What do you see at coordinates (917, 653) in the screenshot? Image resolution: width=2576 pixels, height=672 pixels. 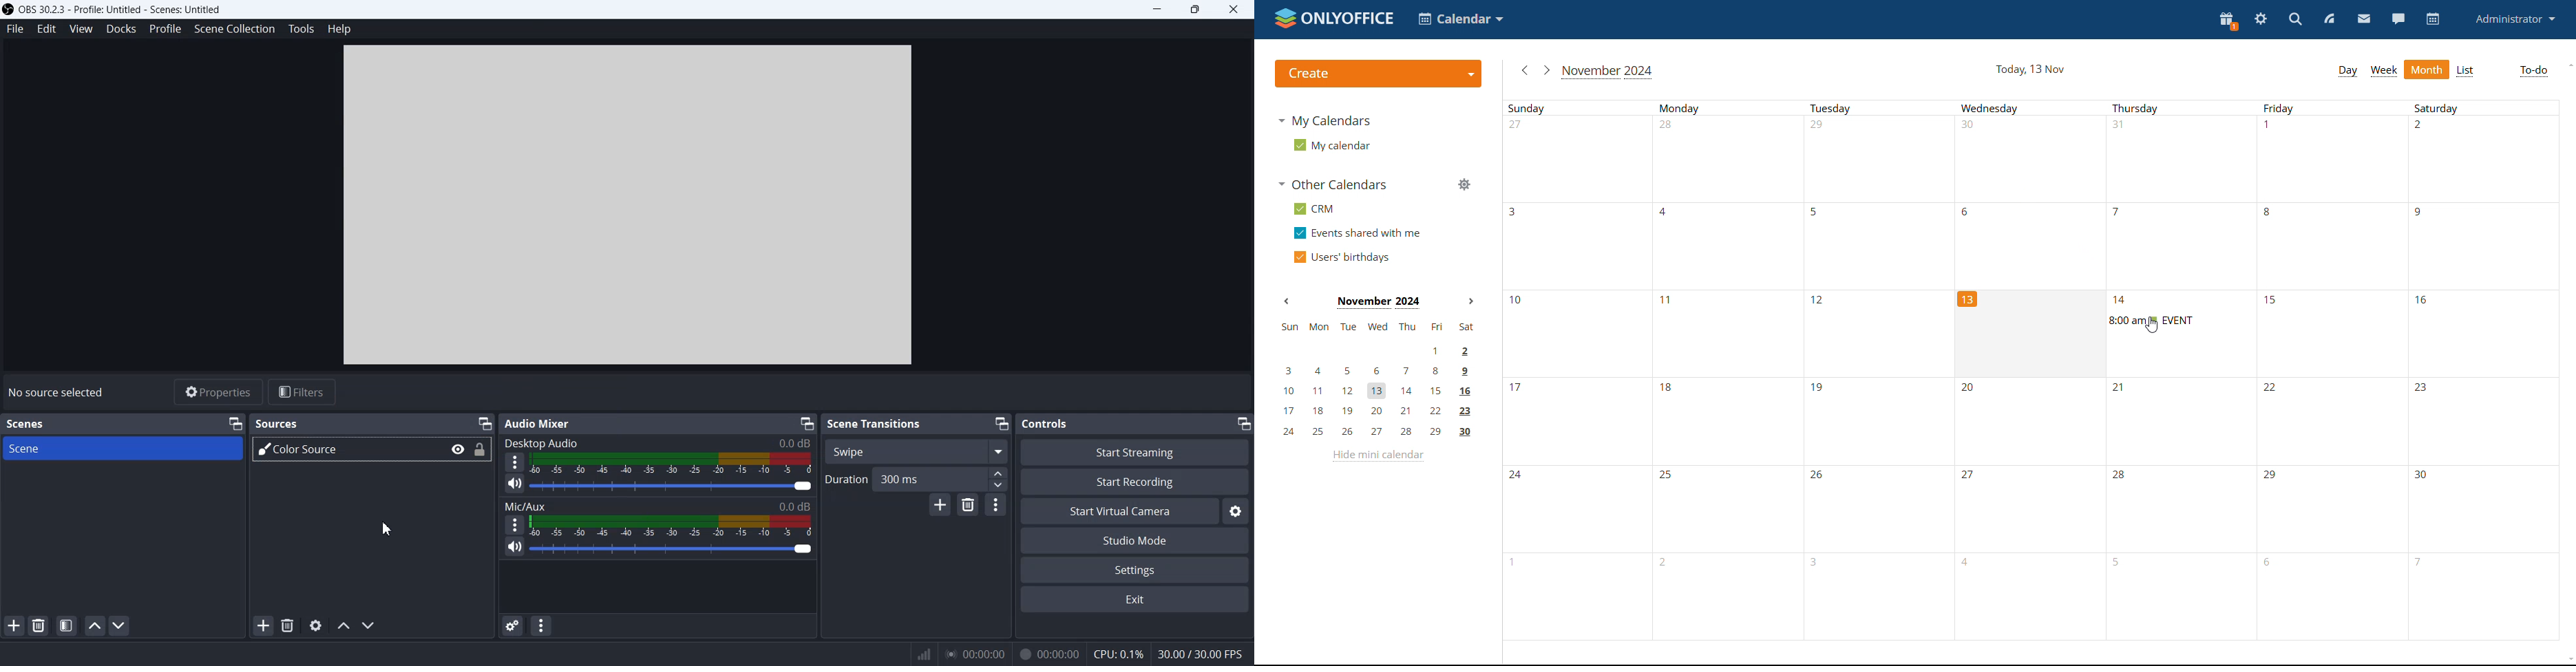 I see `Signals` at bounding box center [917, 653].